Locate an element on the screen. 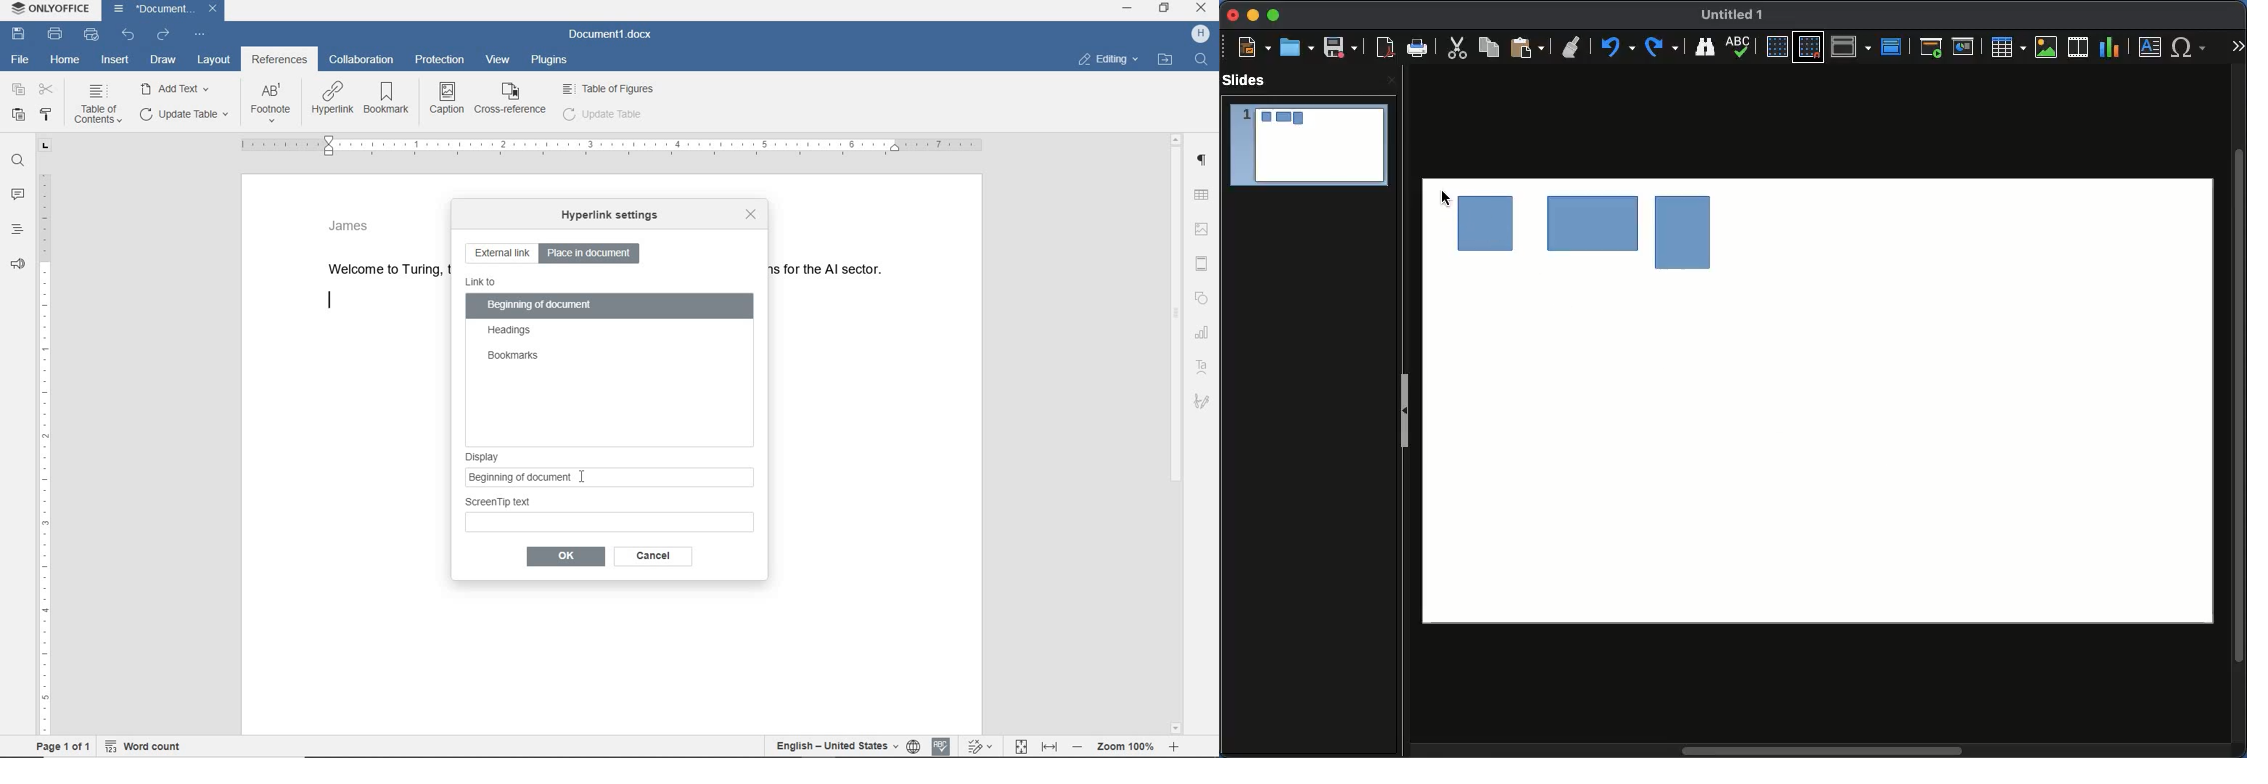 The width and height of the screenshot is (2268, 784). Special characters is located at coordinates (2189, 47).